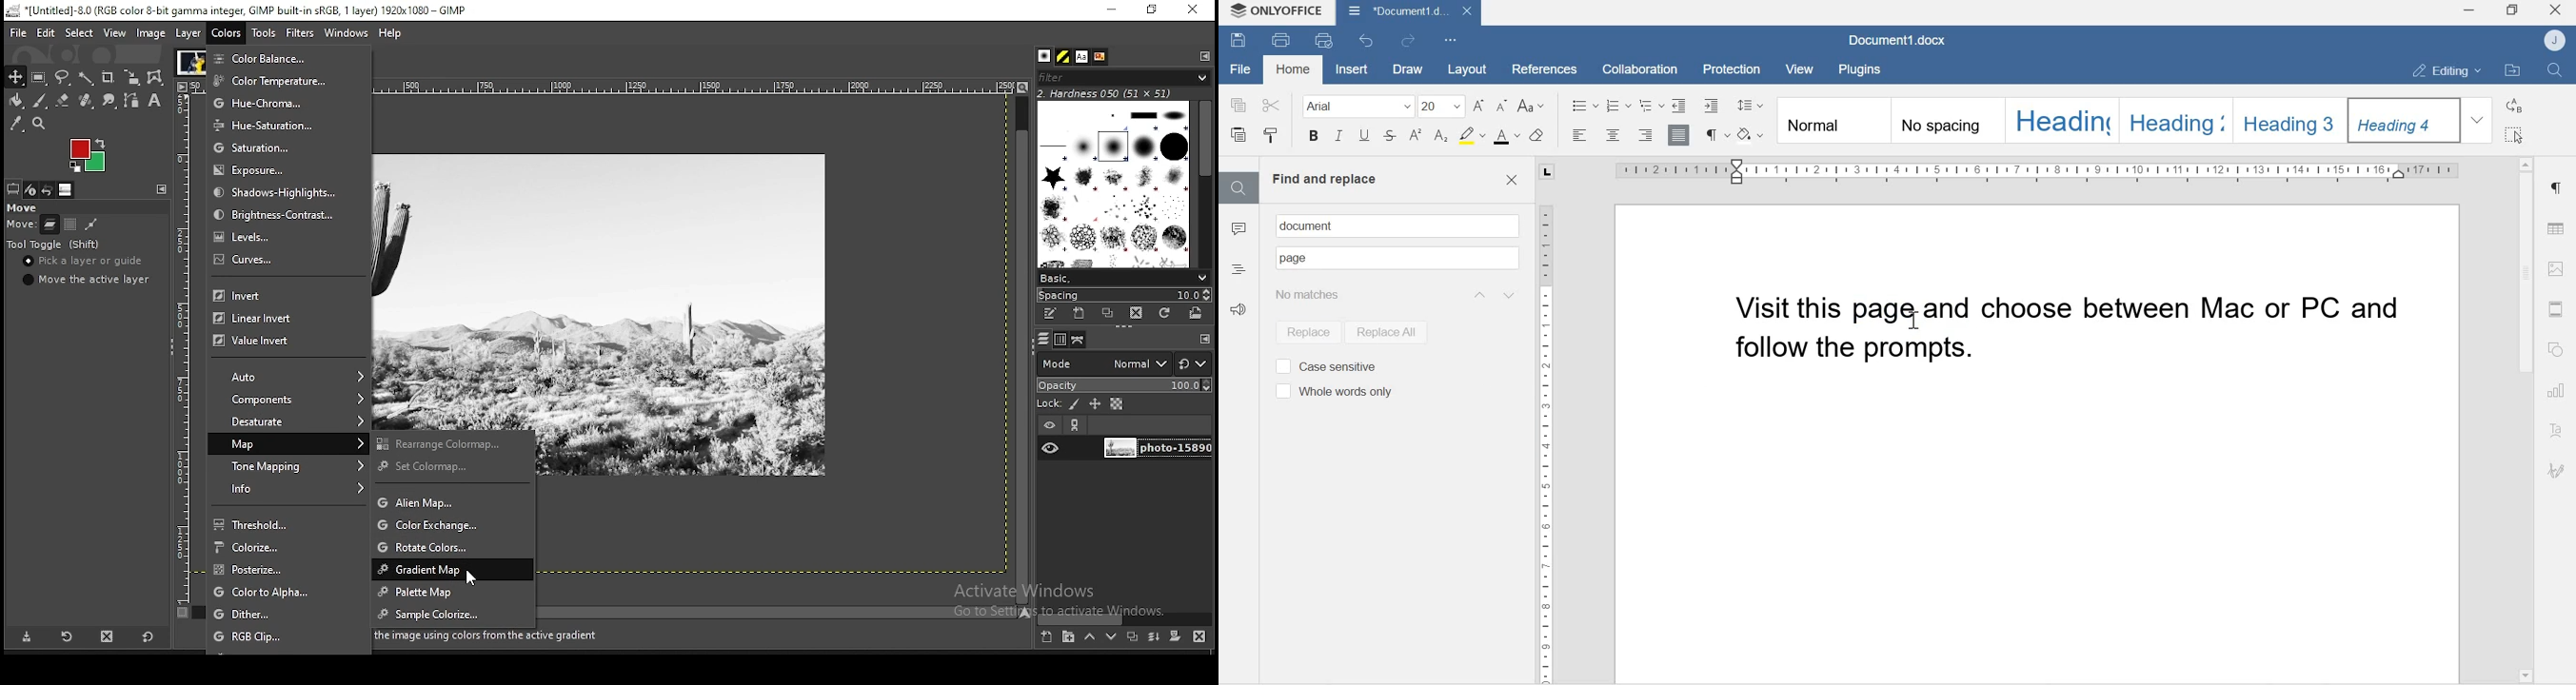 This screenshot has width=2576, height=700. What do you see at coordinates (50, 224) in the screenshot?
I see `move layers` at bounding box center [50, 224].